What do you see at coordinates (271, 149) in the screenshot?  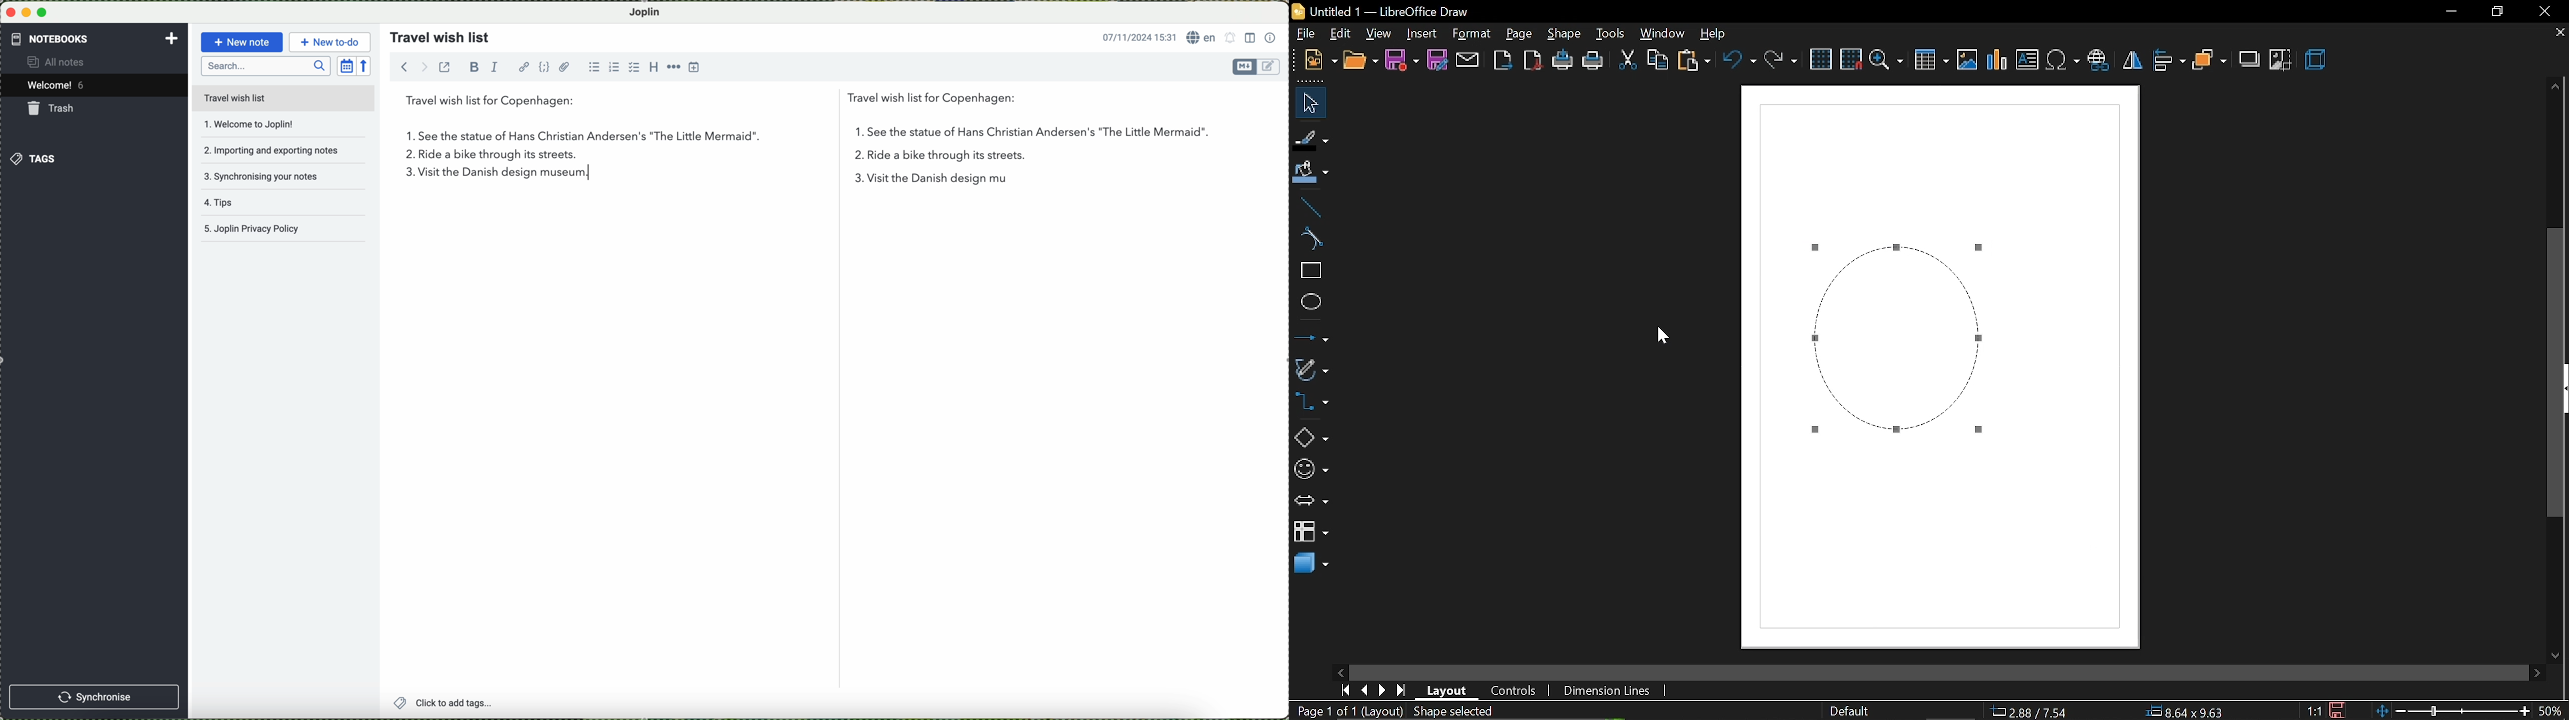 I see `importing and exporting notes` at bounding box center [271, 149].